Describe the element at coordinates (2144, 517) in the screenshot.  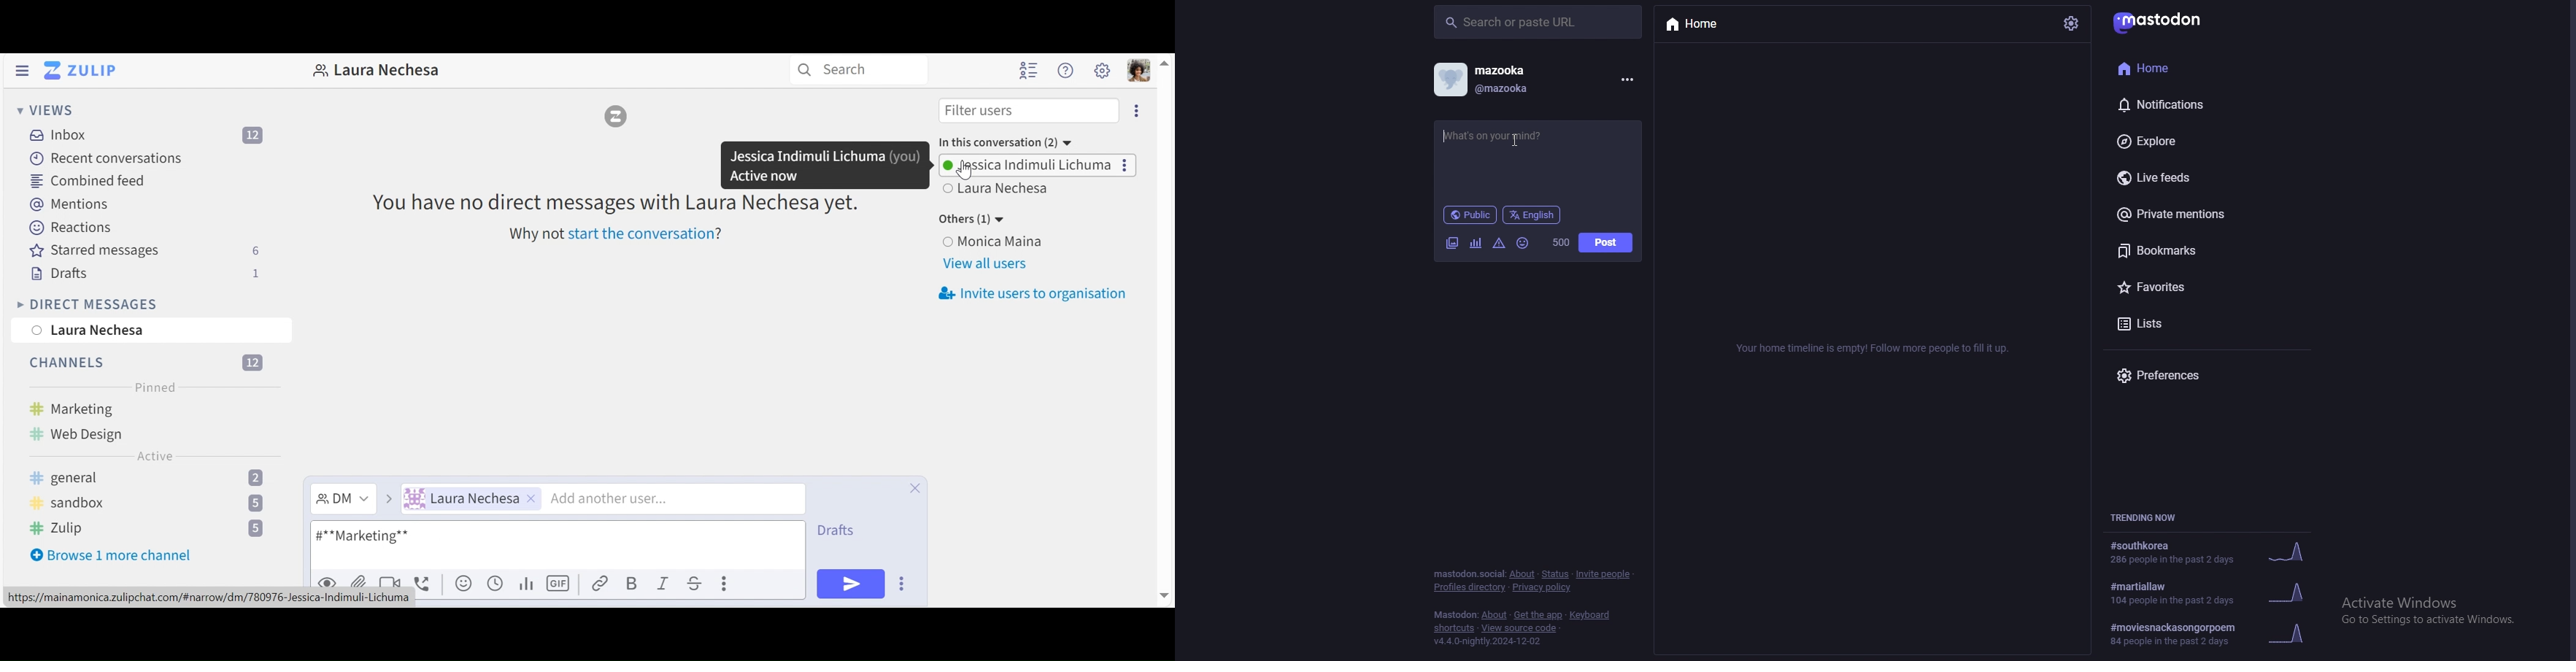
I see `trending now` at that location.